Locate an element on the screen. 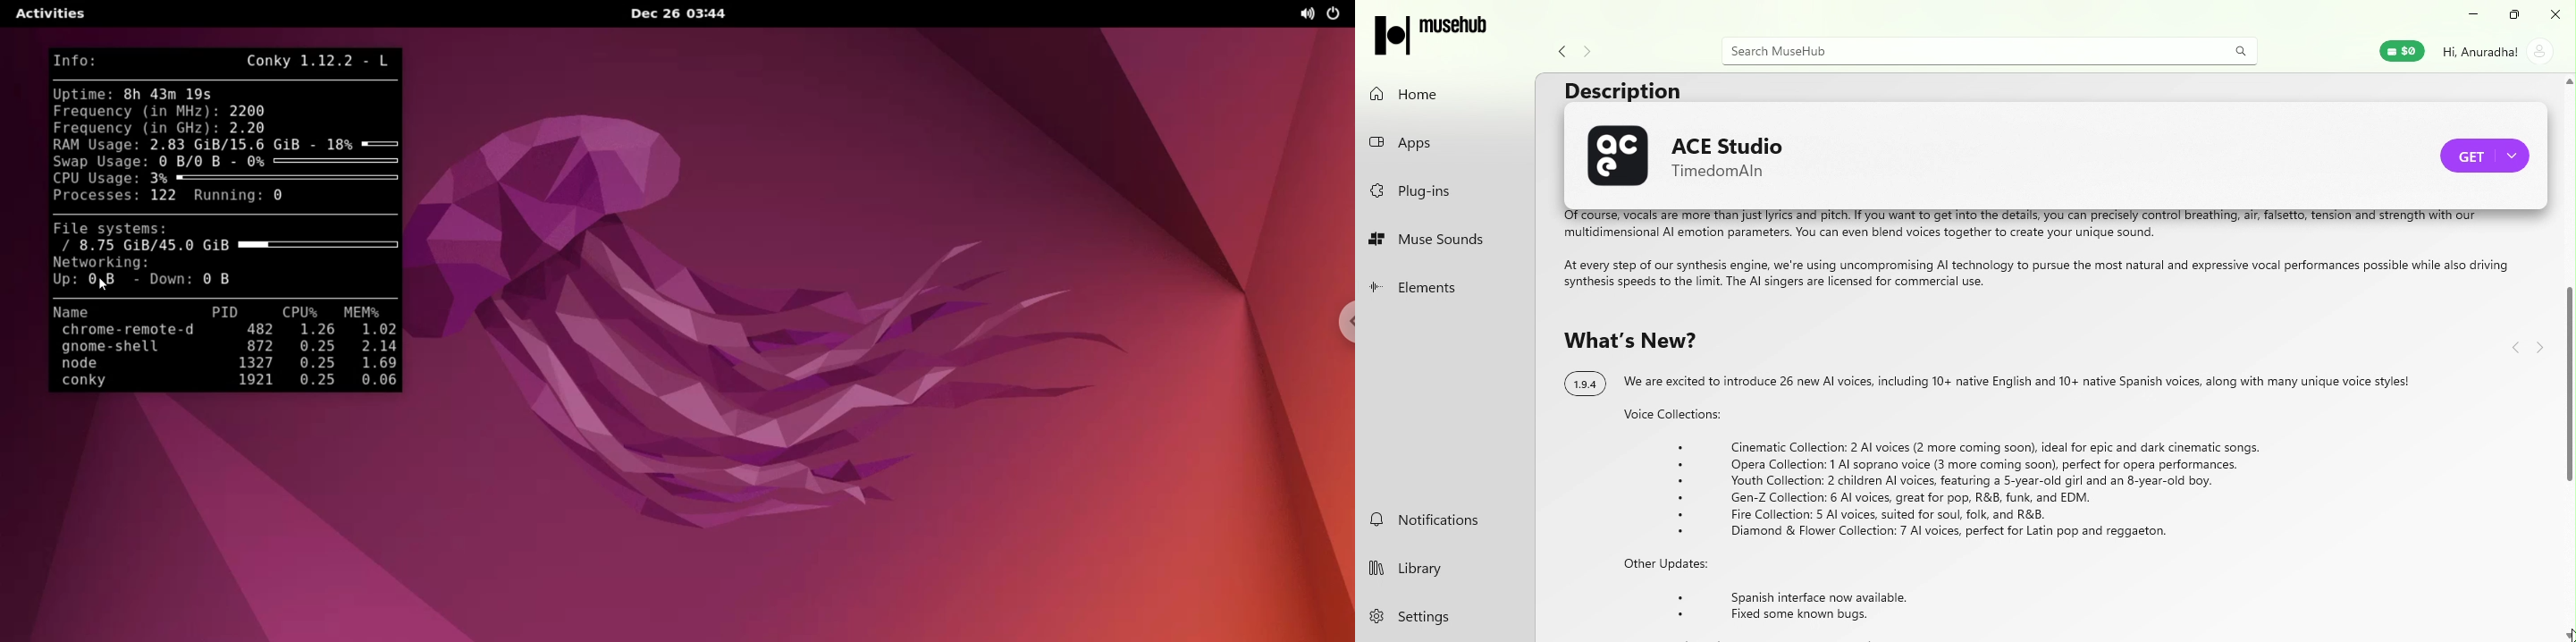  muse wallet is located at coordinates (2398, 50).